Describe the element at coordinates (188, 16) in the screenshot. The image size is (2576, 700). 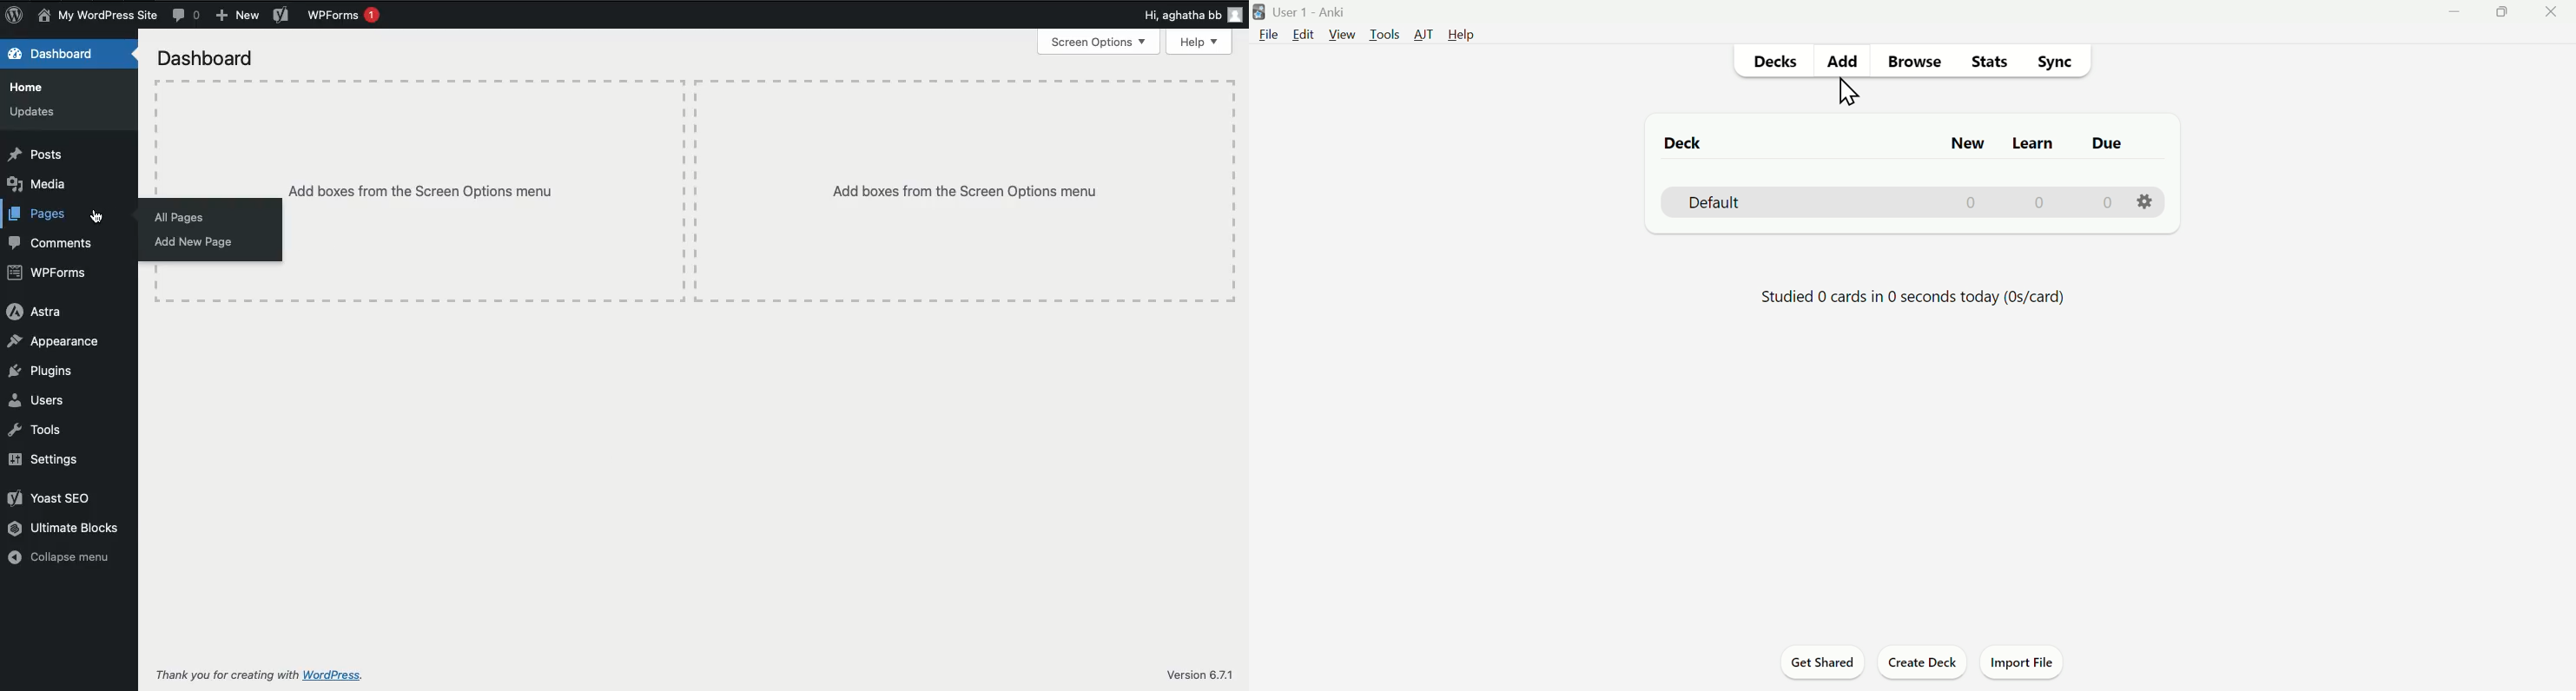
I see `Comments` at that location.